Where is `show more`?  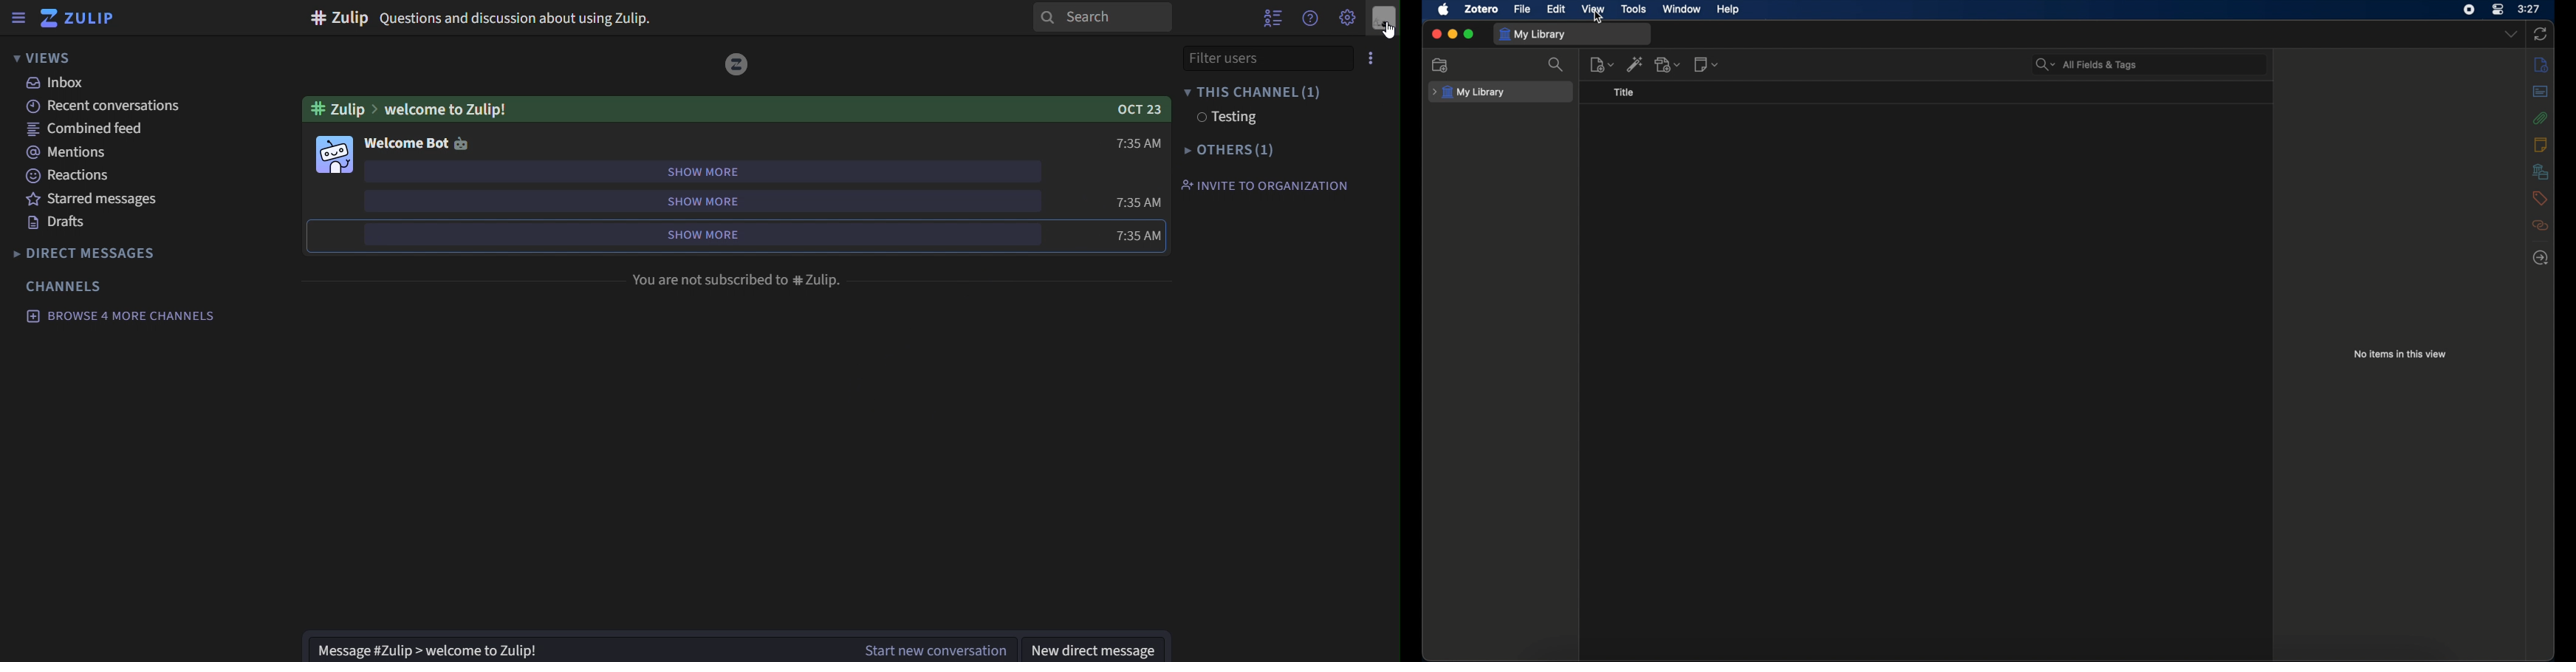 show more is located at coordinates (701, 199).